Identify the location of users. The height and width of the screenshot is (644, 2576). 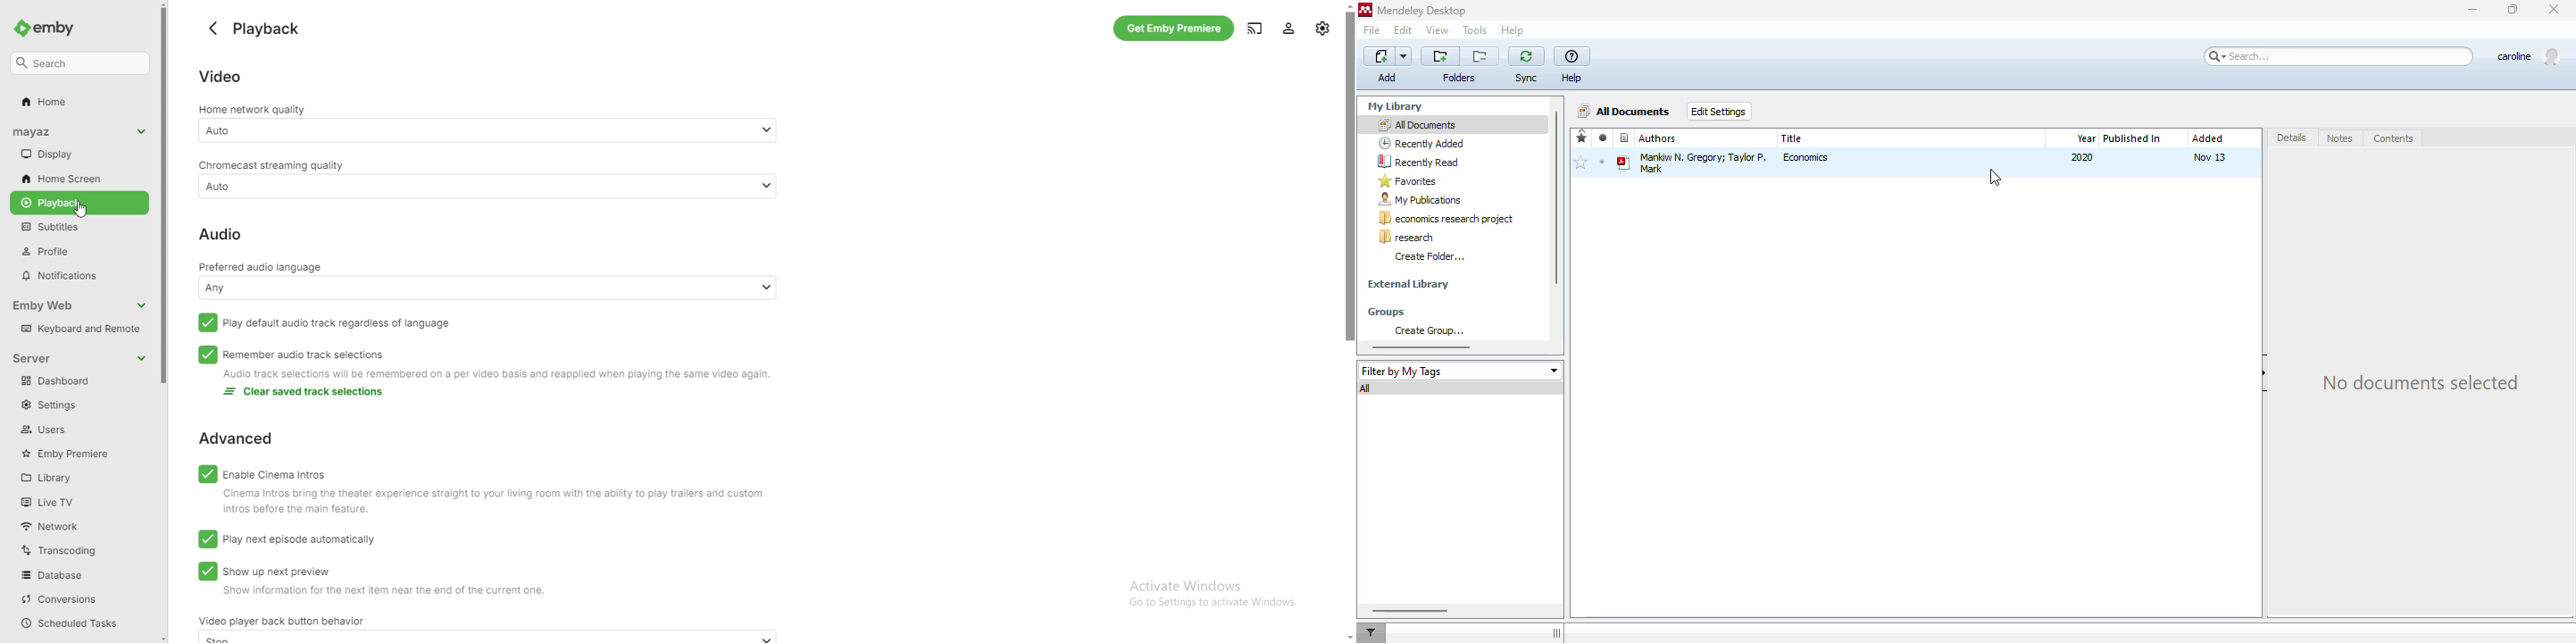
(71, 429).